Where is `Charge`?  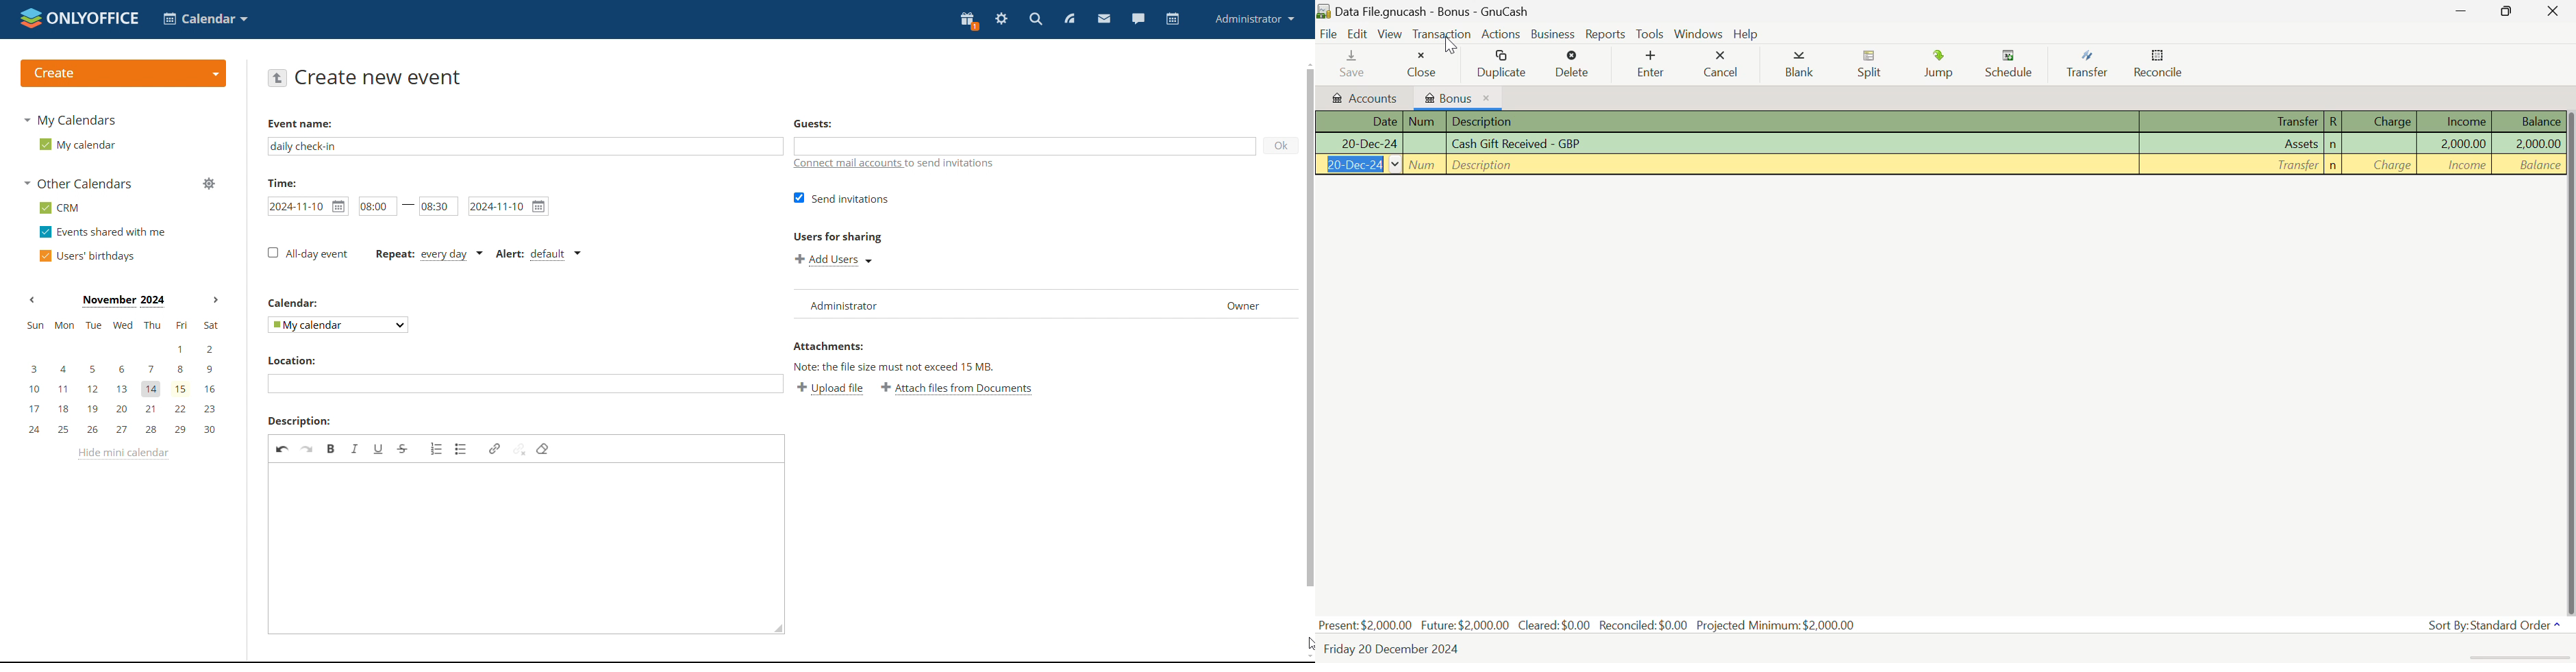
Charge is located at coordinates (2381, 121).